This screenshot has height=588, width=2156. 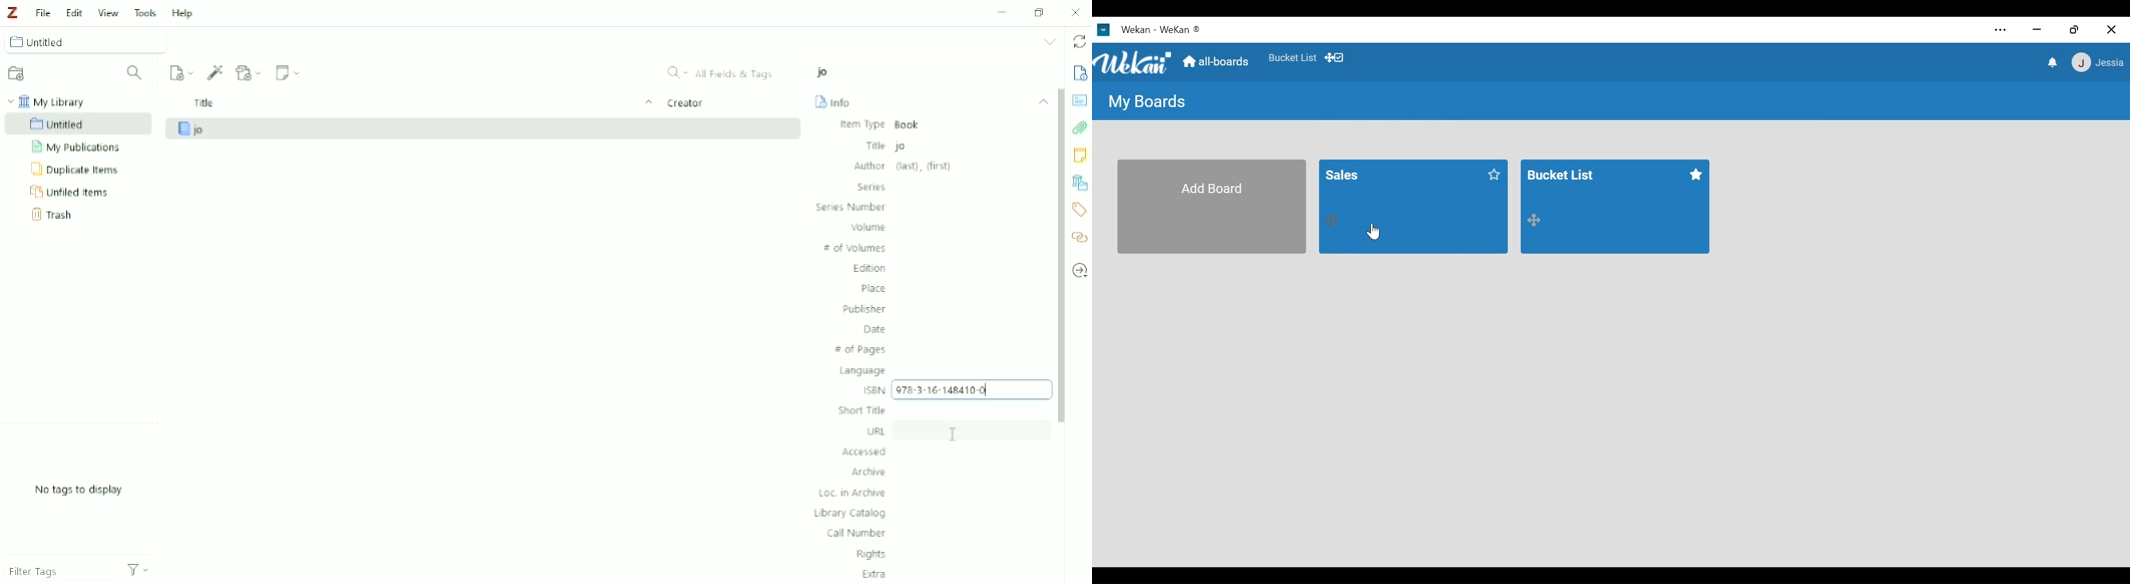 What do you see at coordinates (145, 12) in the screenshot?
I see `Tools` at bounding box center [145, 12].